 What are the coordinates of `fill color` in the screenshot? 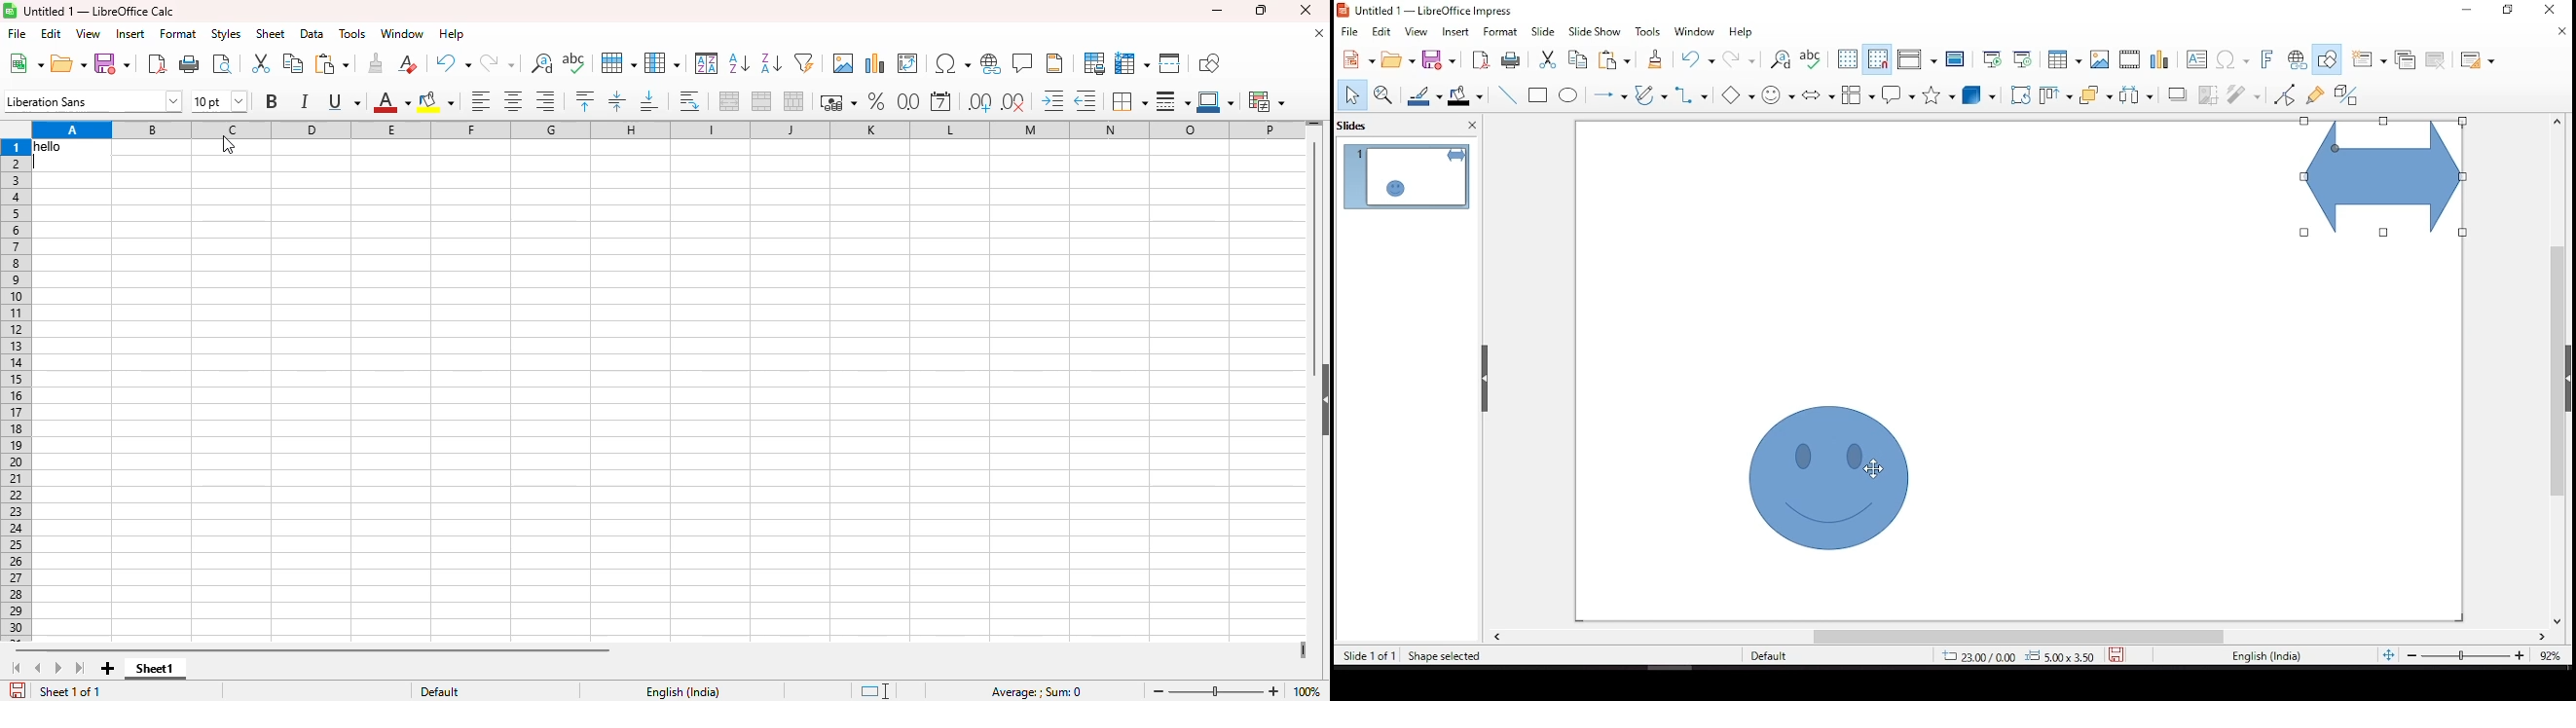 It's located at (1469, 95).